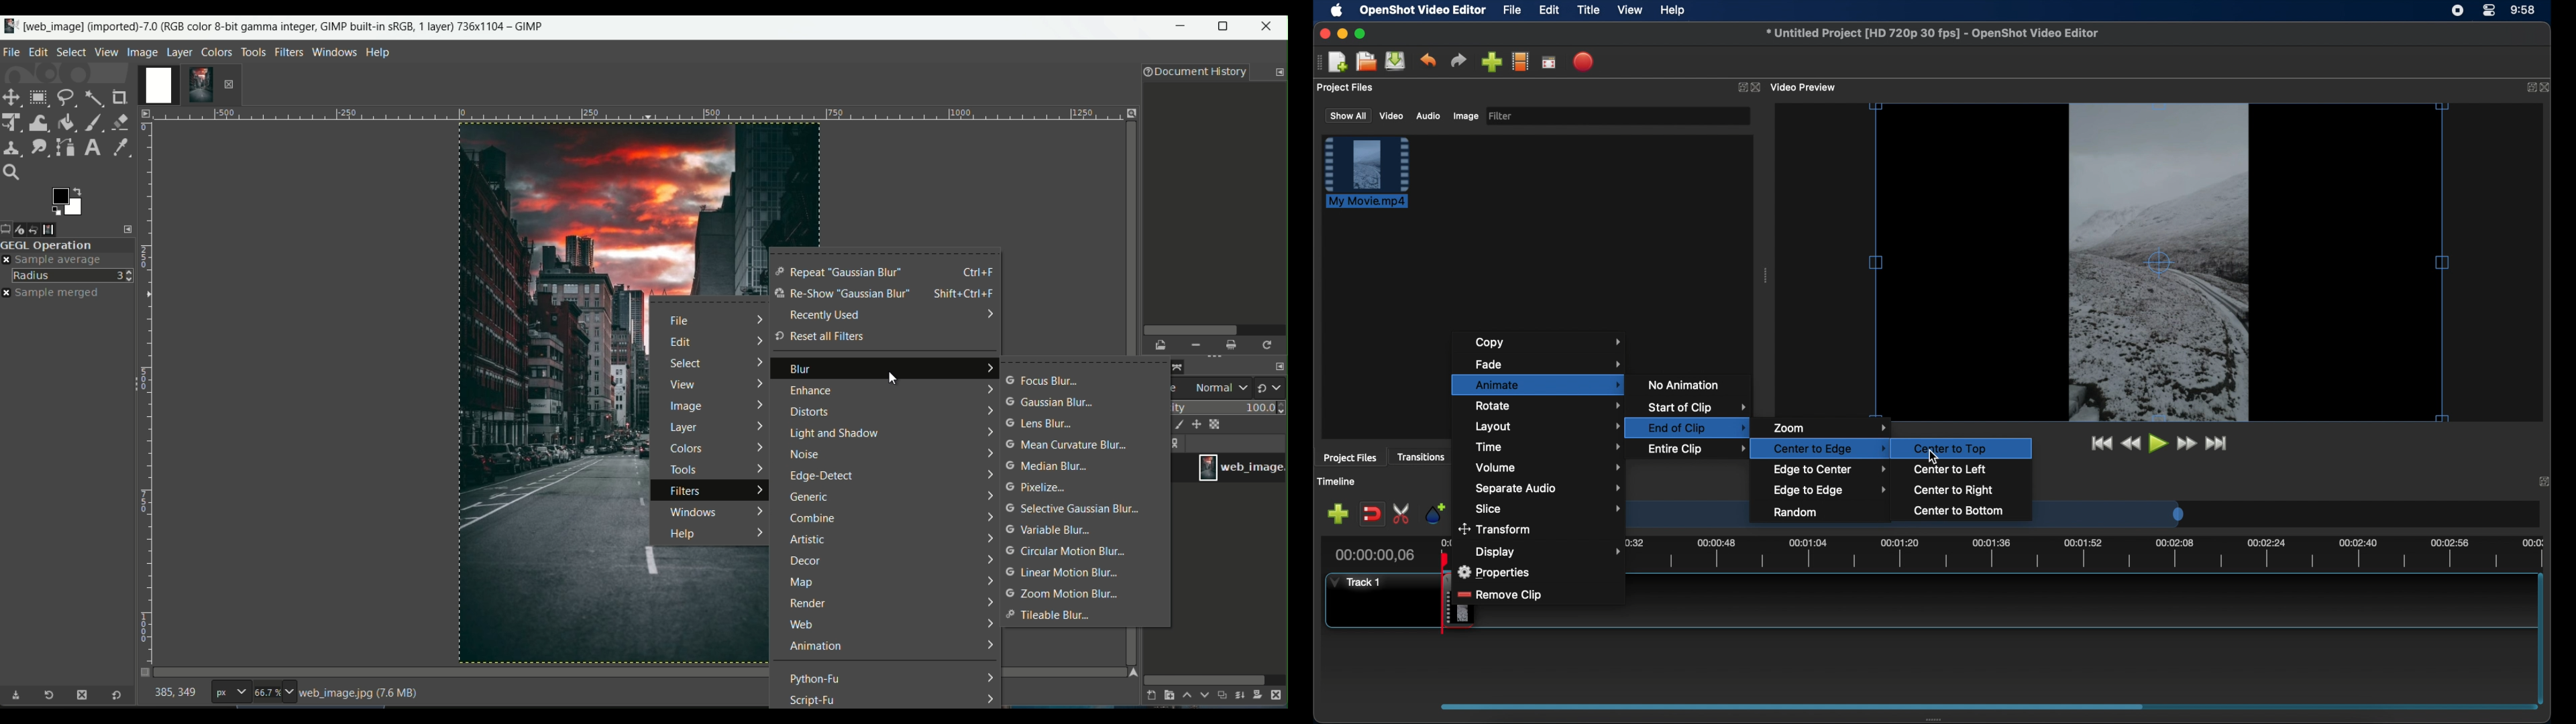 The image size is (2576, 728). What do you see at coordinates (230, 693) in the screenshot?
I see `measurement scale` at bounding box center [230, 693].